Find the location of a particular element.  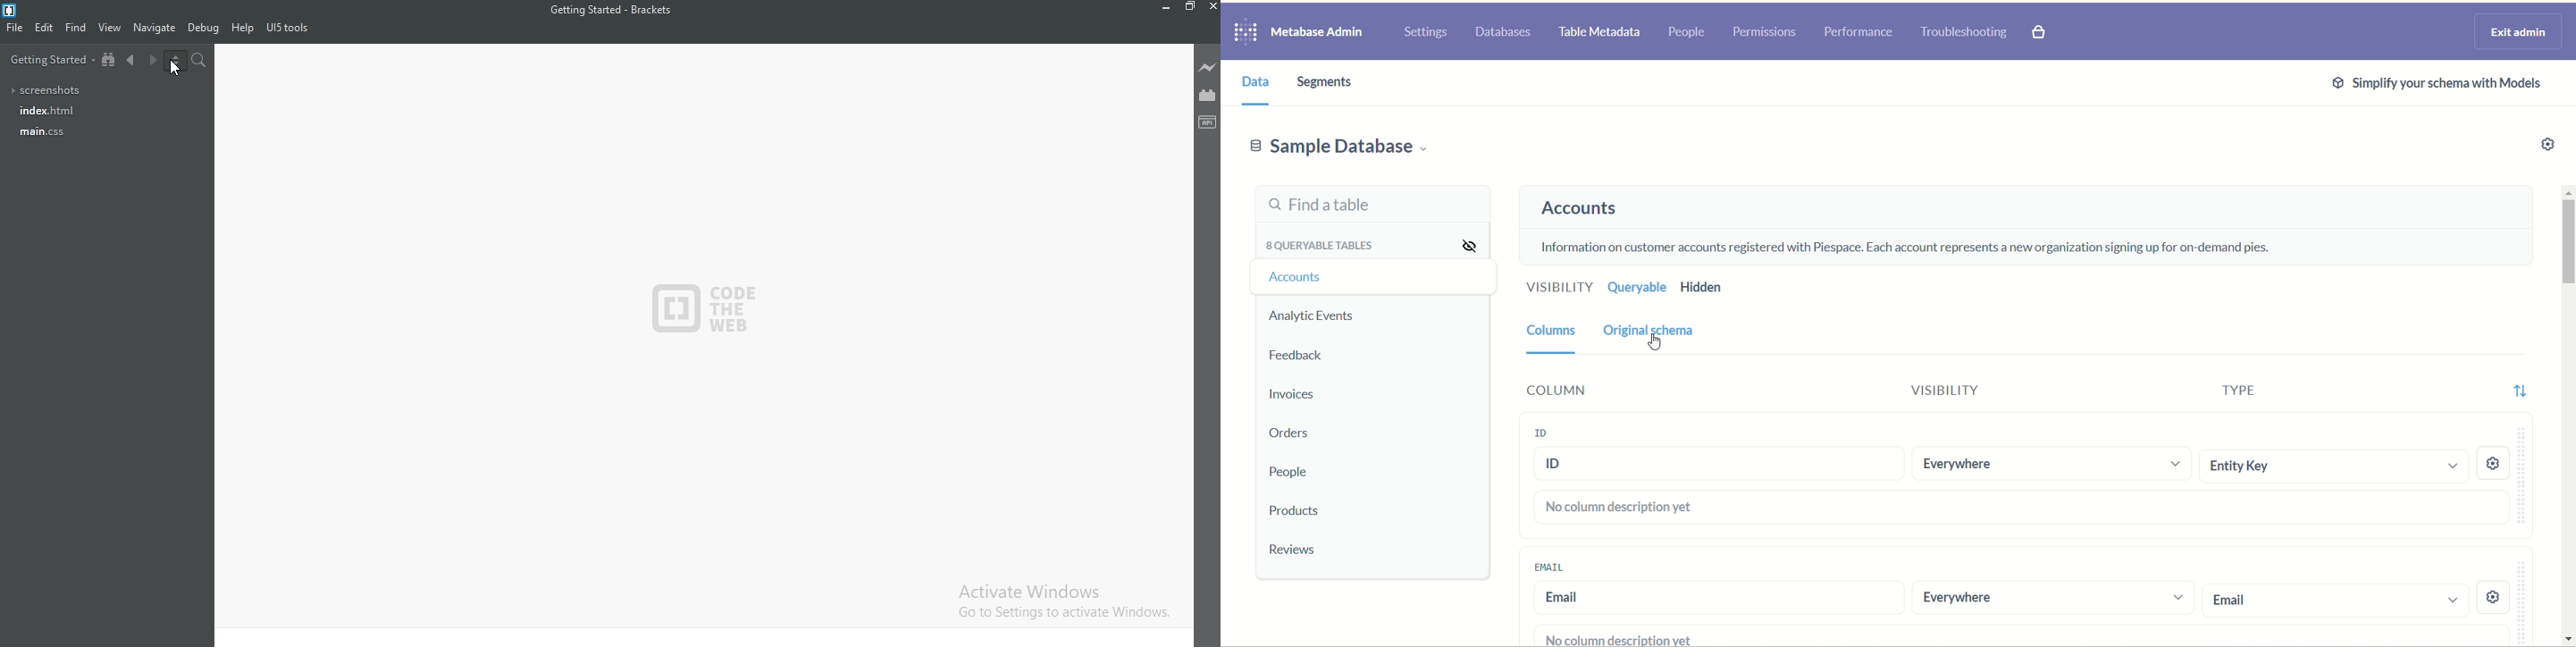

original schema is located at coordinates (1665, 333).